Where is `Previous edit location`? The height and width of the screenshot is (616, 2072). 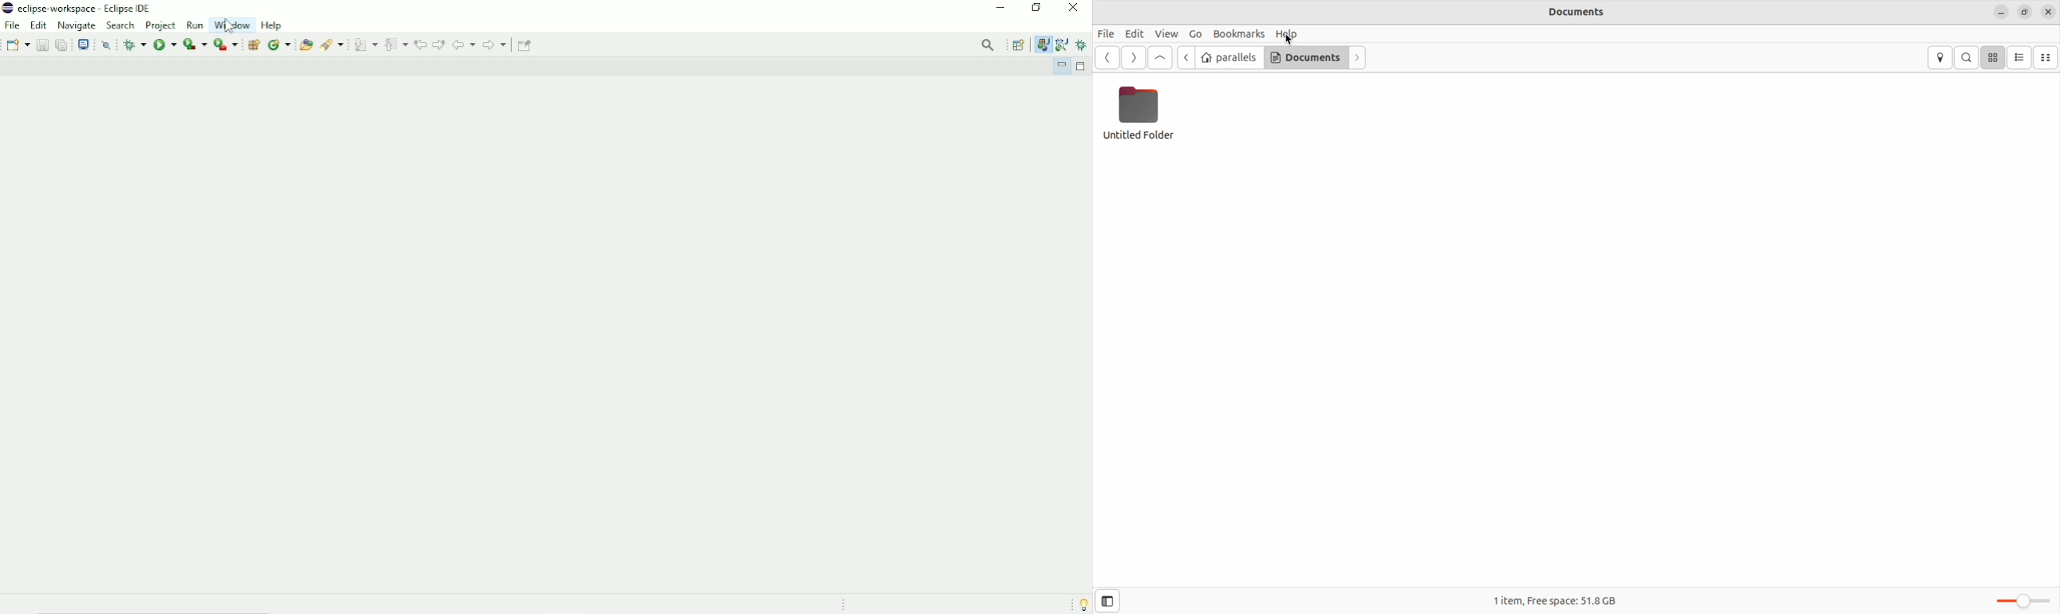
Previous edit location is located at coordinates (420, 45).